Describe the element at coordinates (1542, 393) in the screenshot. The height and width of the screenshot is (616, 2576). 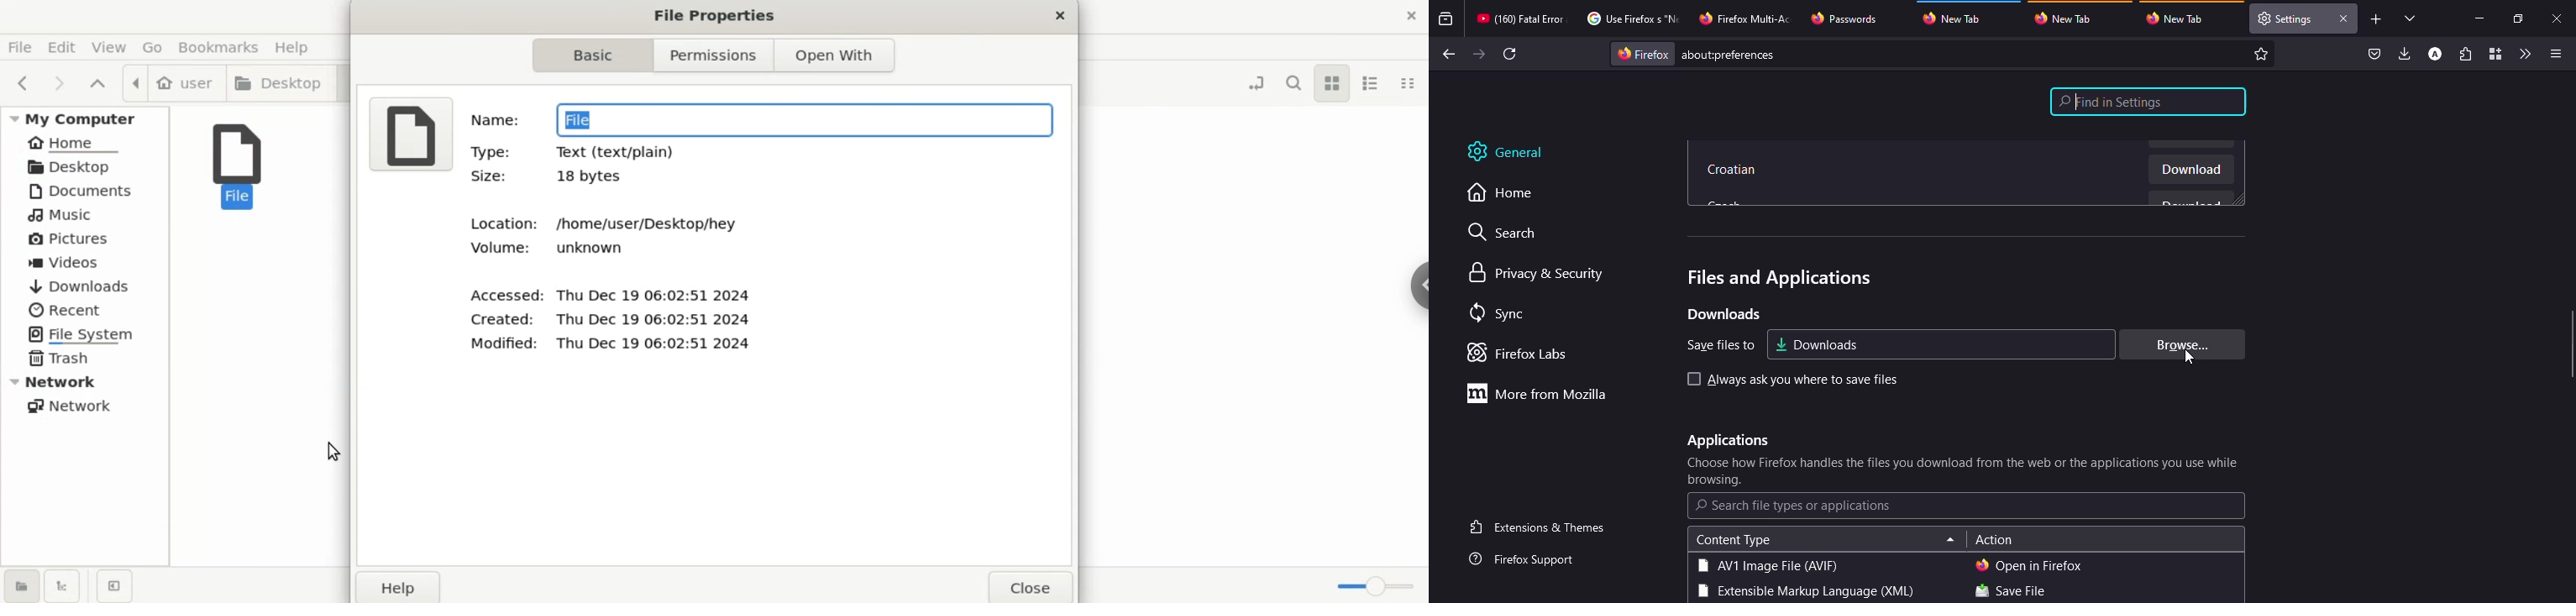
I see `more` at that location.